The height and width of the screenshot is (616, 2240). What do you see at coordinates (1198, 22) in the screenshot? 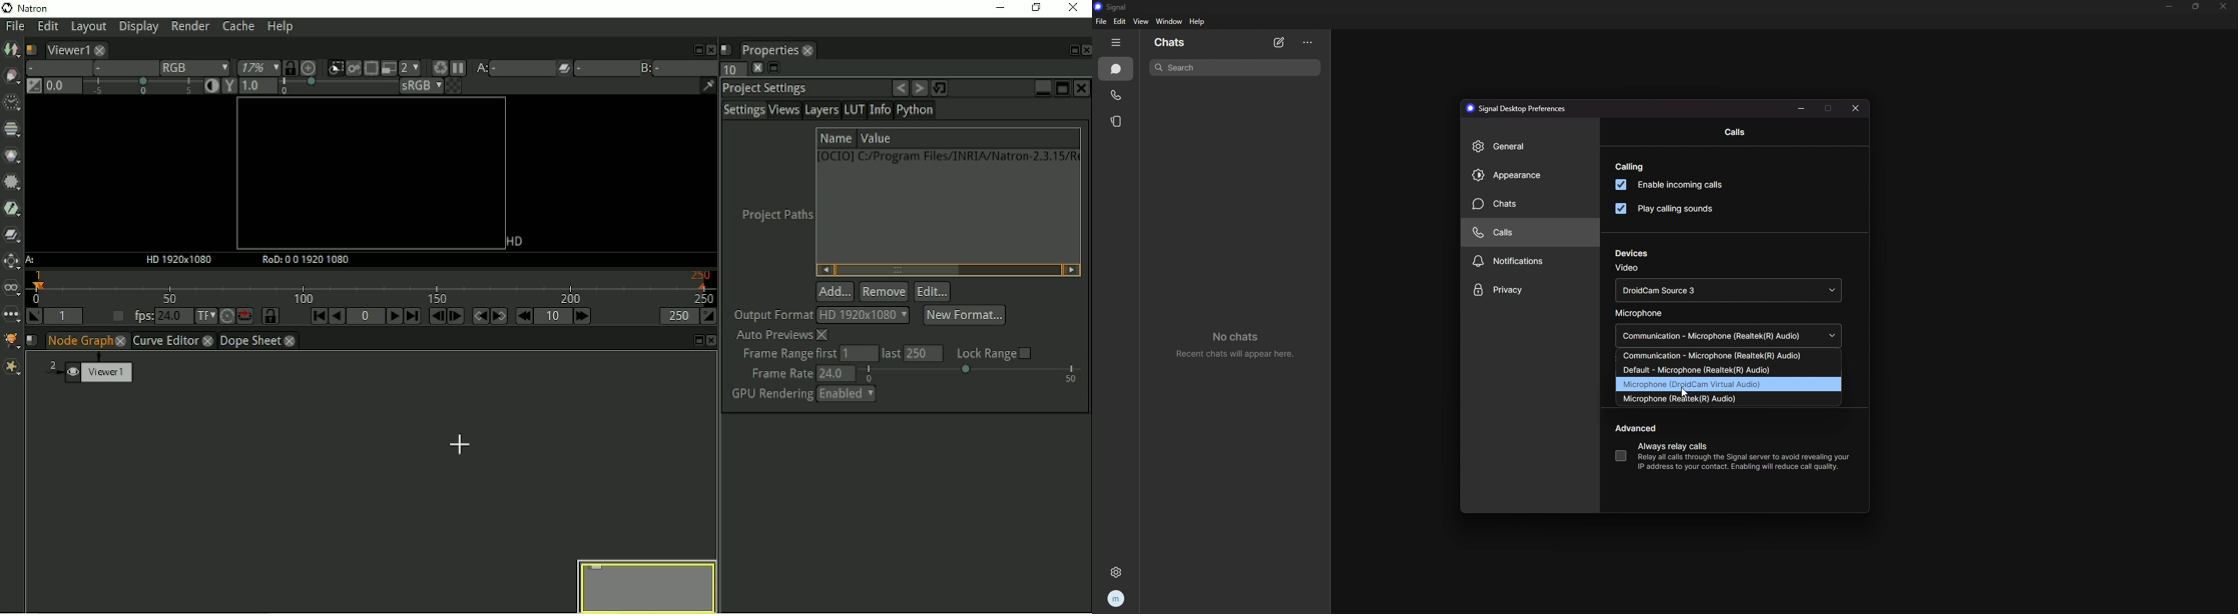
I see `help` at bounding box center [1198, 22].